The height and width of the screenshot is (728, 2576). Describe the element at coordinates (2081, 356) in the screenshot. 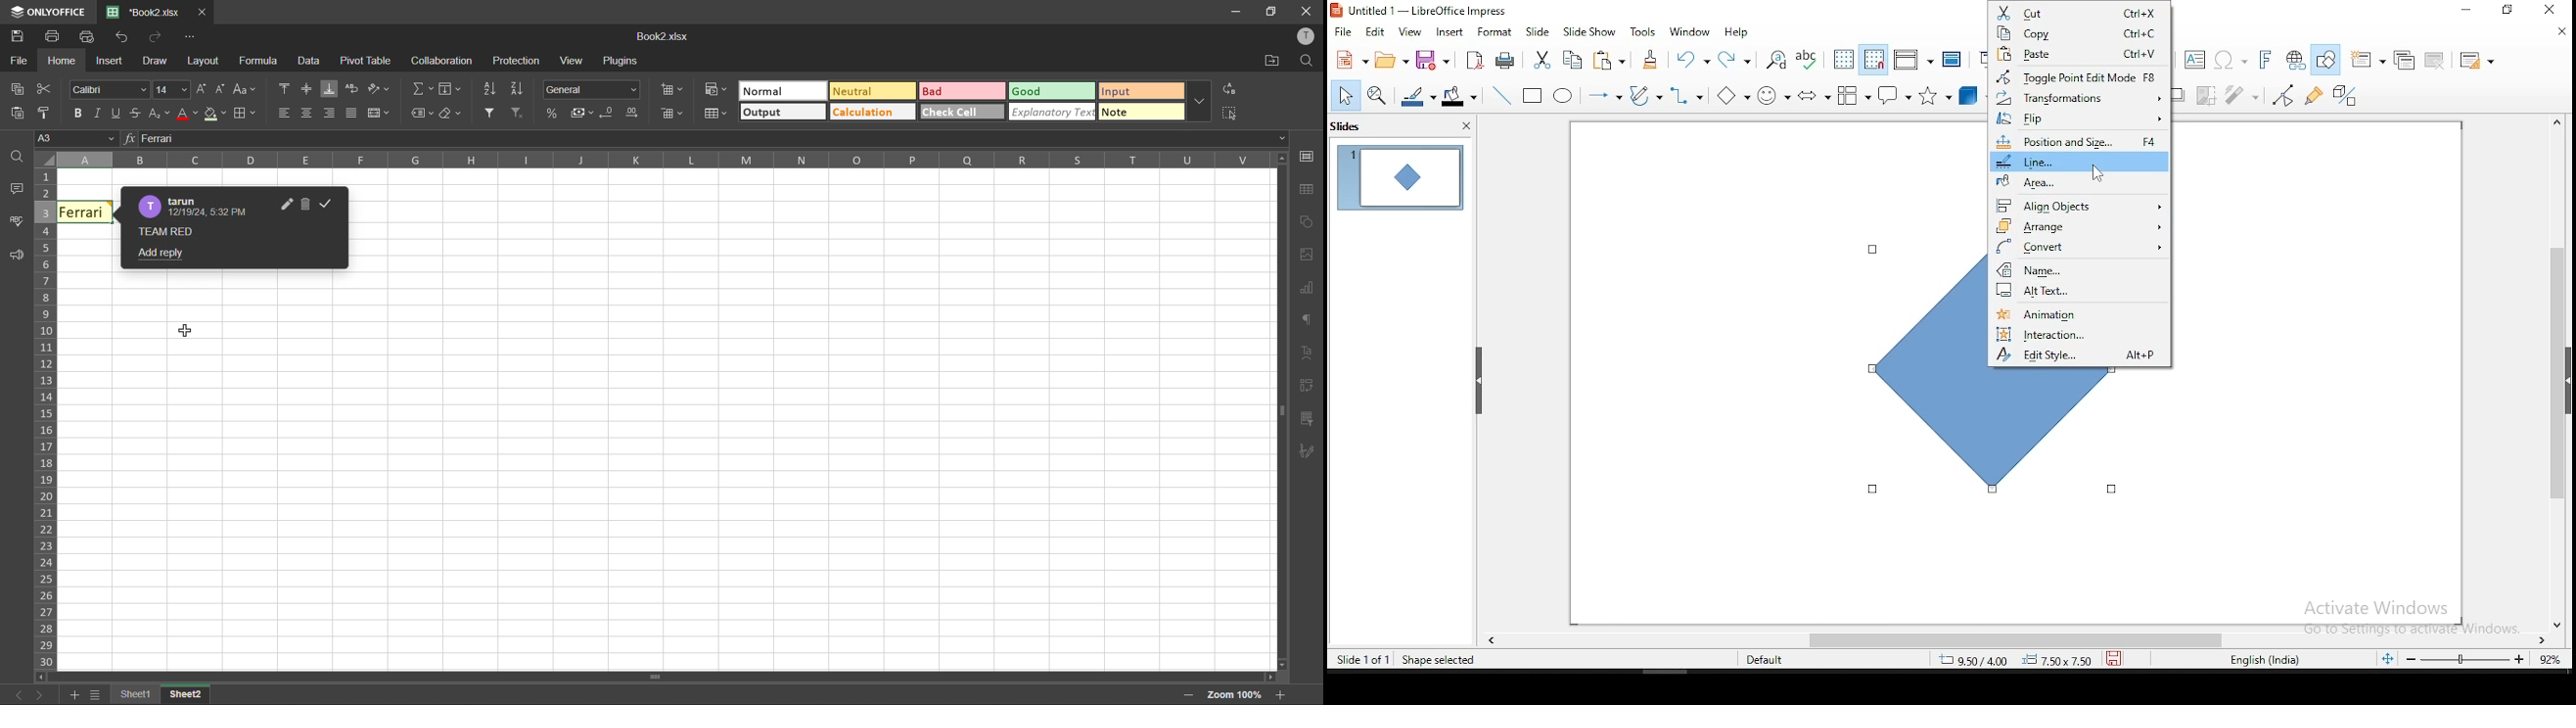

I see `edit style` at that location.